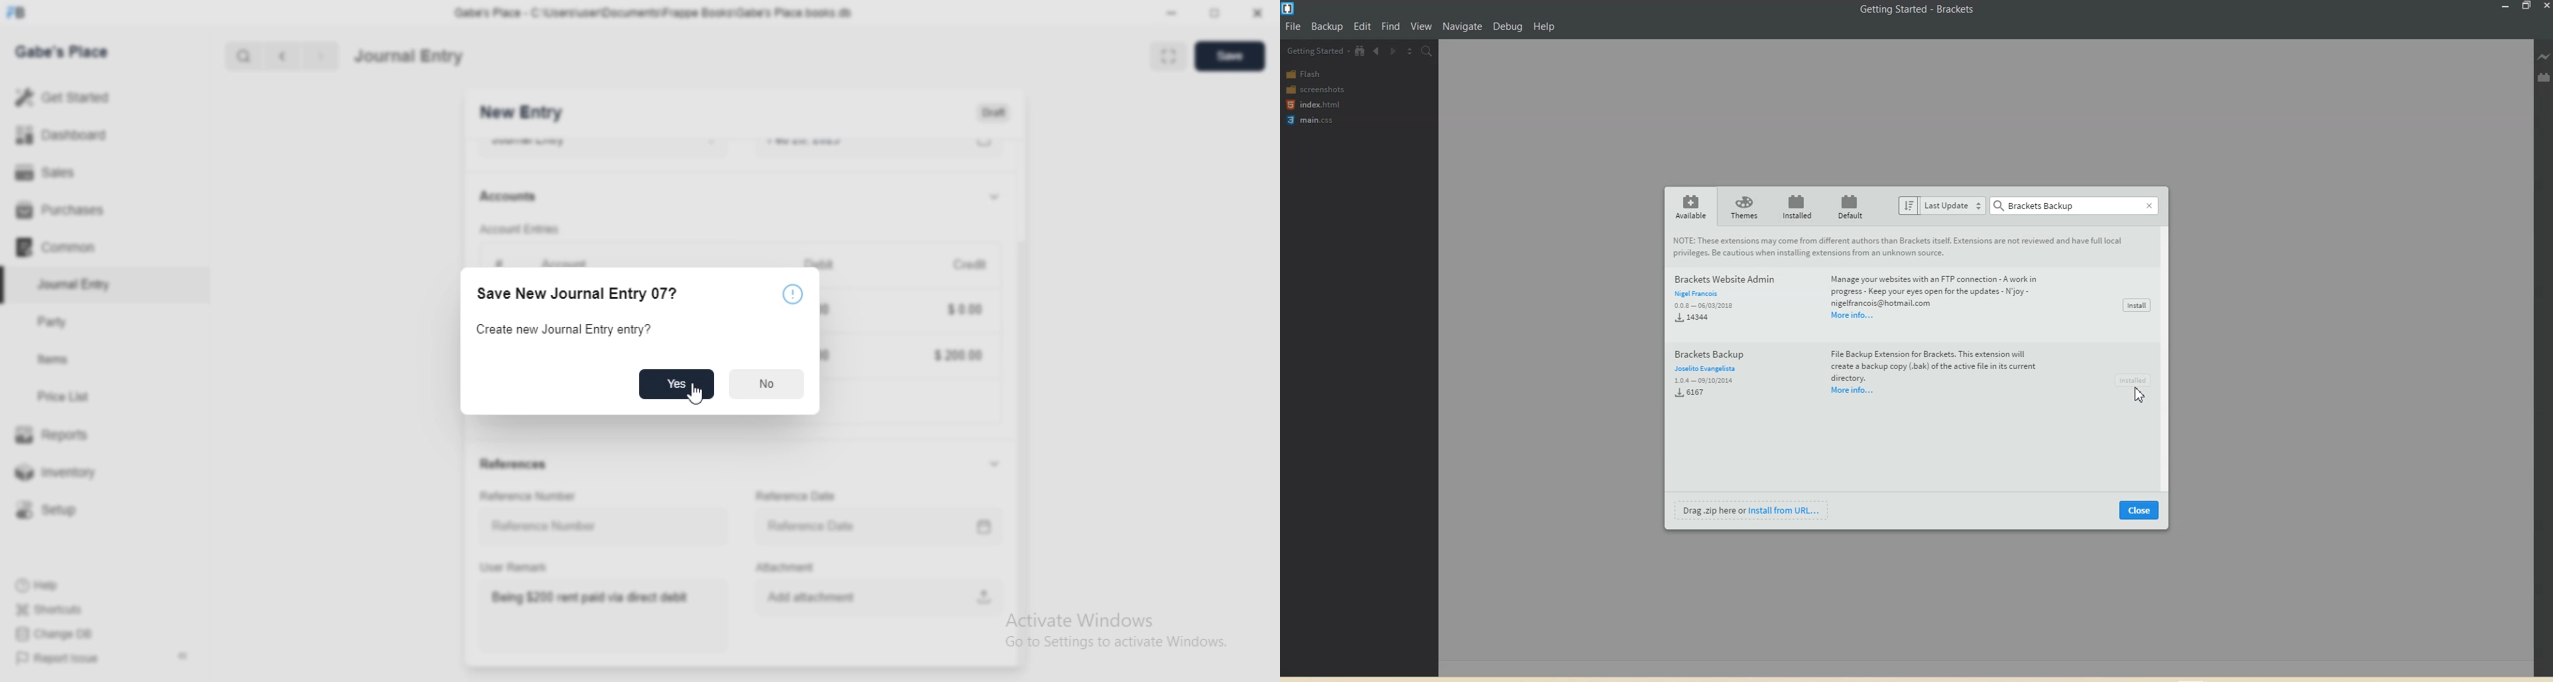  Describe the element at coordinates (1377, 50) in the screenshot. I see `Navigate Backwards` at that location.